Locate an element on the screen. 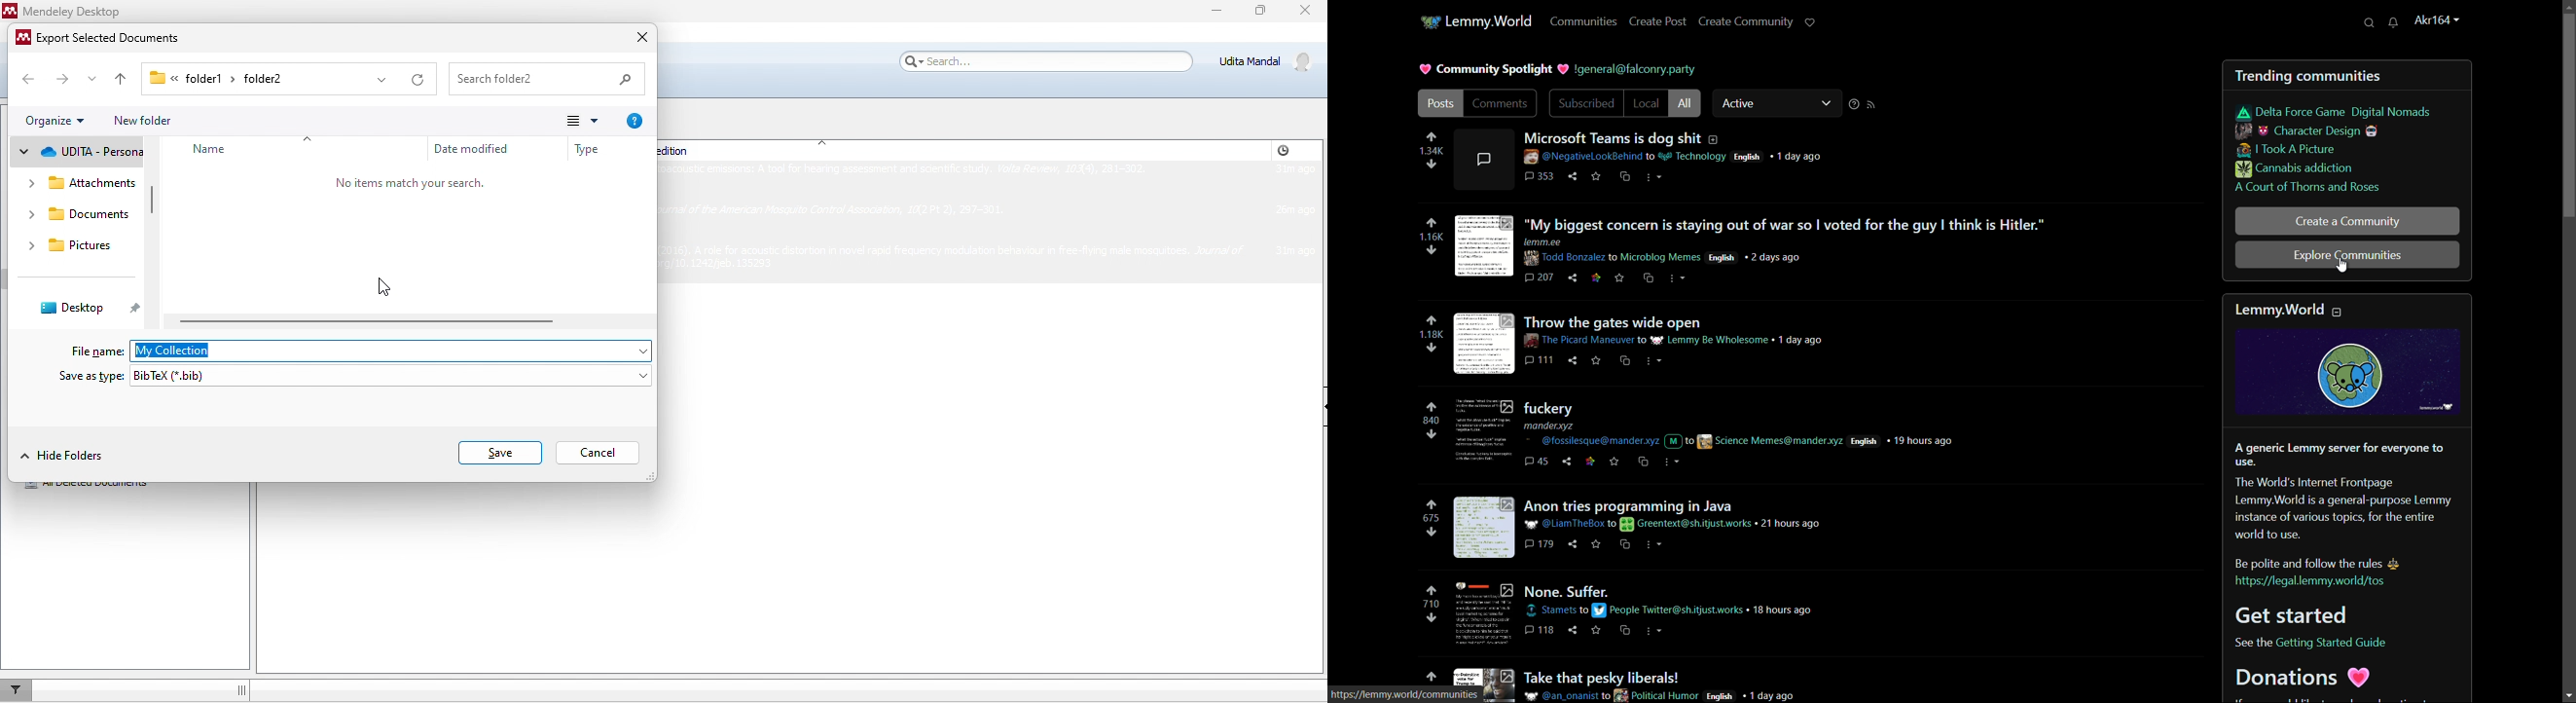 The height and width of the screenshot is (728, 2576). subscribed is located at coordinates (1586, 104).